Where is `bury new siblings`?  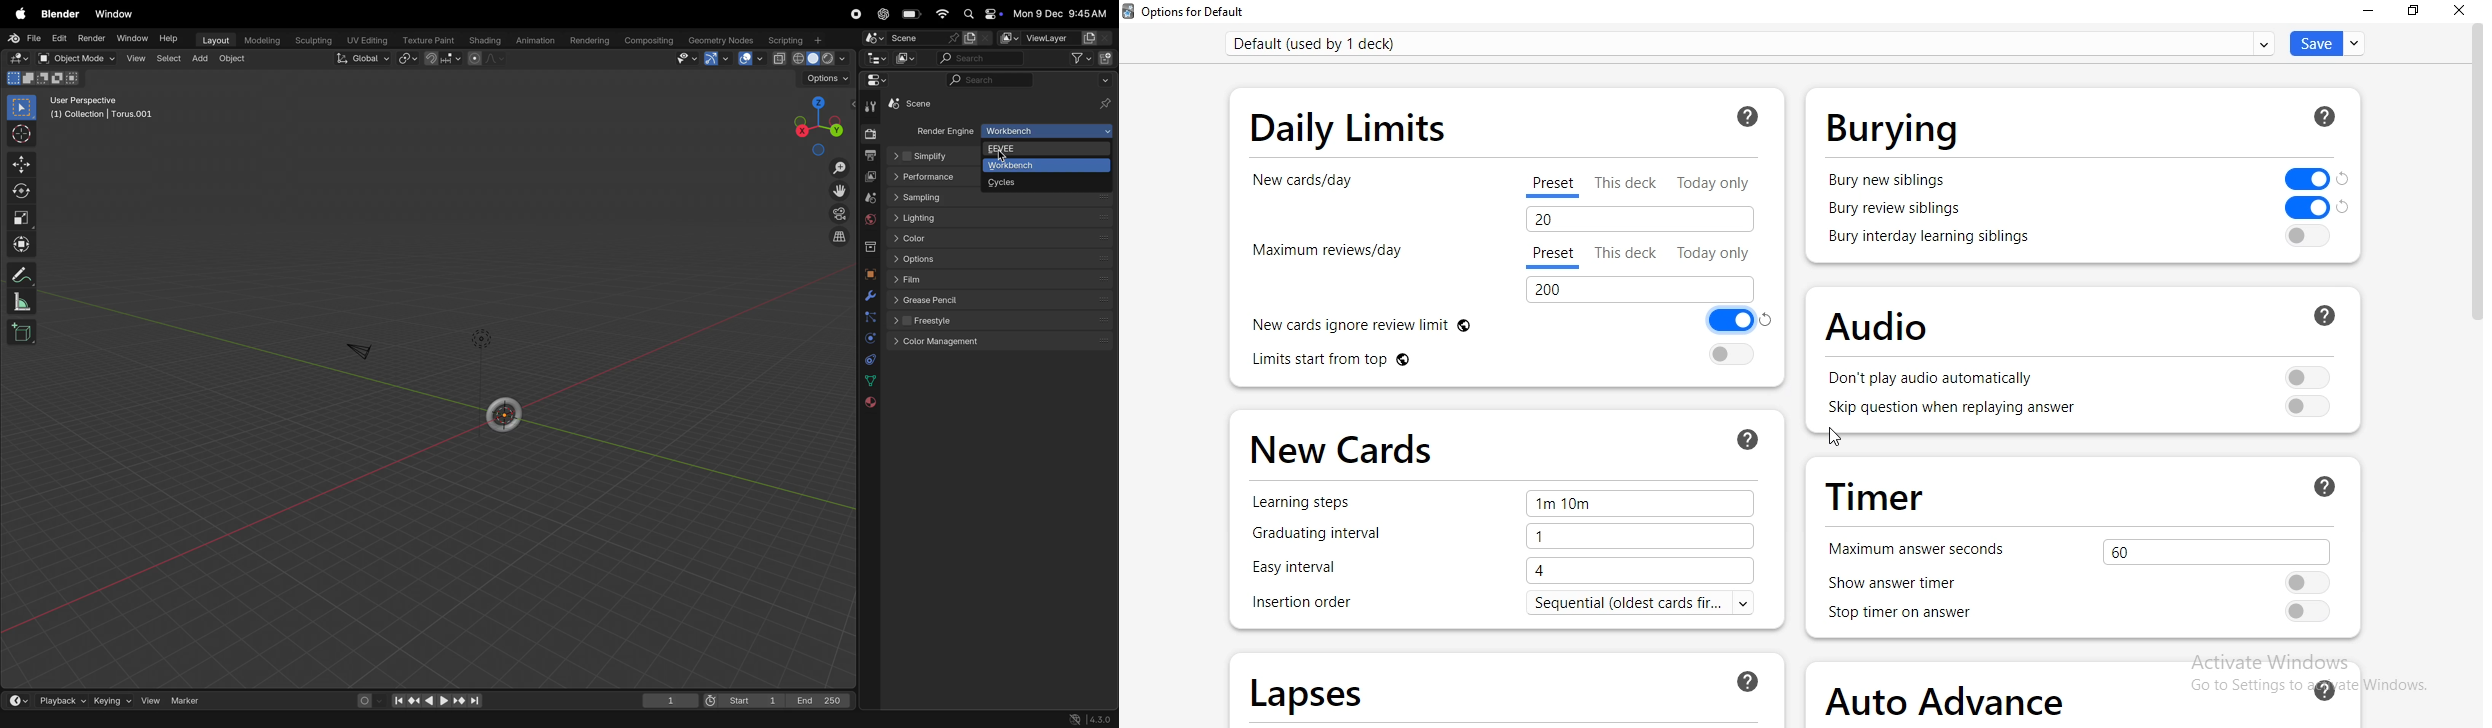 bury new siblings is located at coordinates (1890, 177).